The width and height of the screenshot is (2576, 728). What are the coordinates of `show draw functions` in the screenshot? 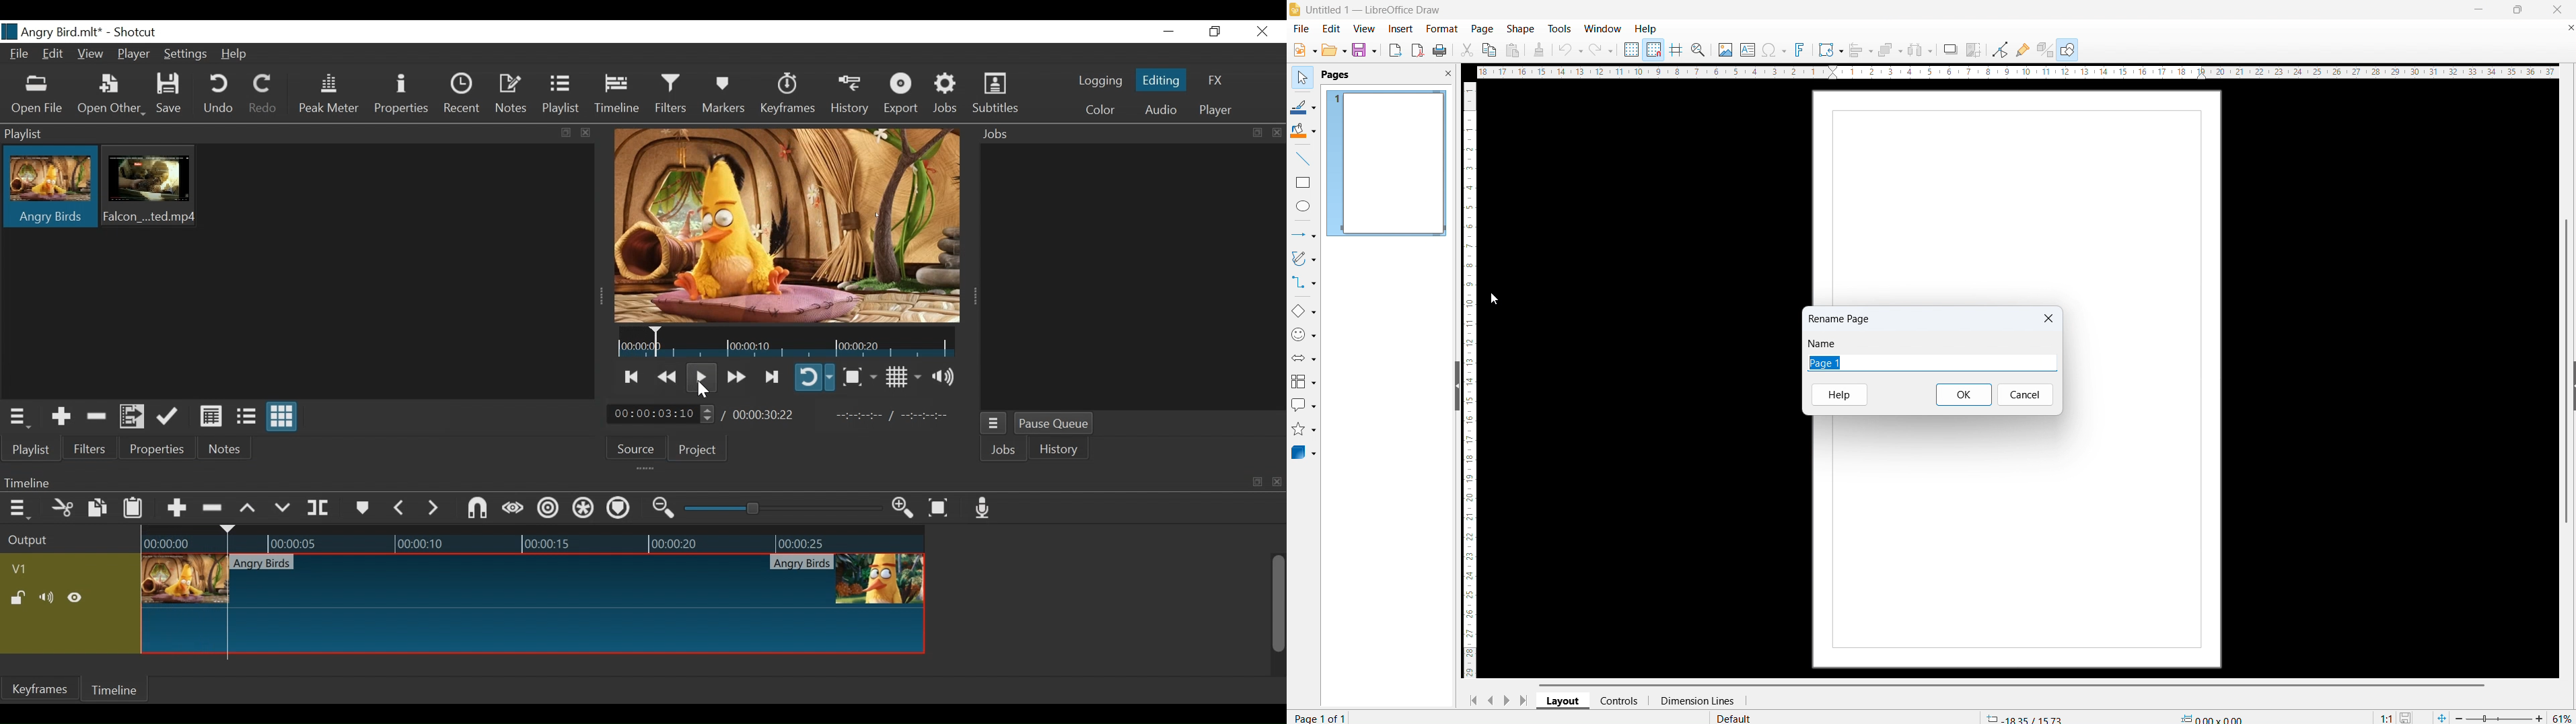 It's located at (2069, 50).